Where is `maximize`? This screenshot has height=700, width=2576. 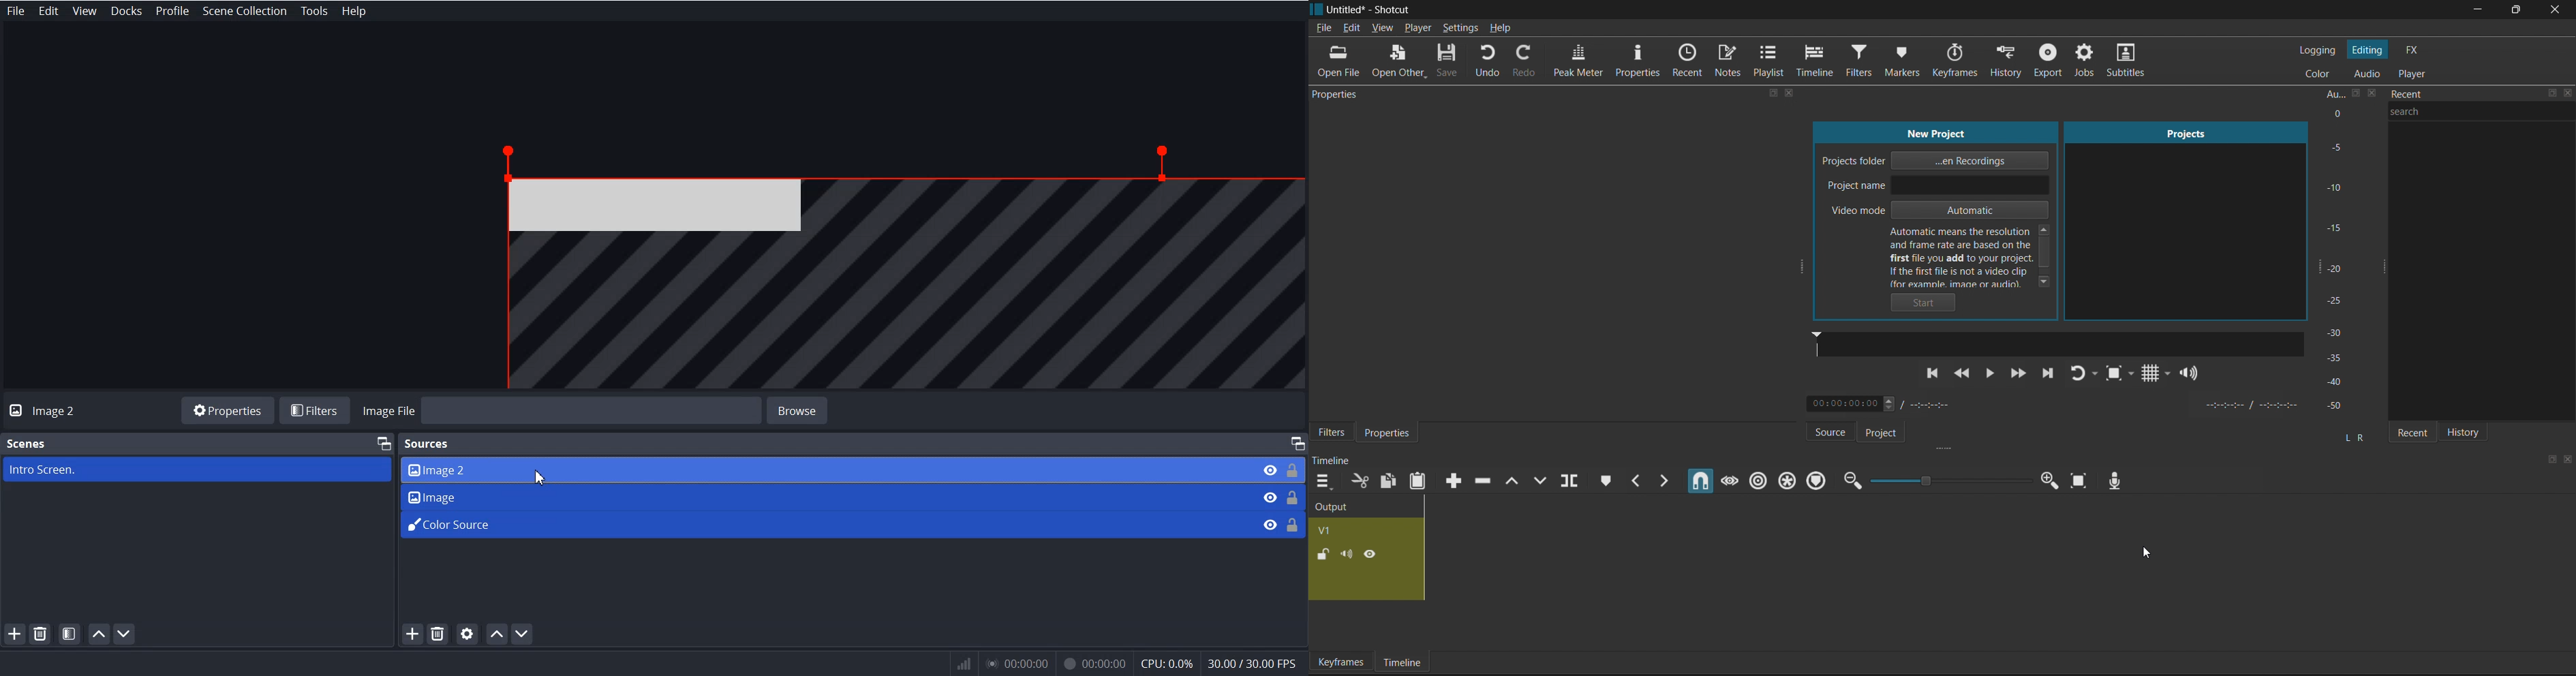
maximize is located at coordinates (1774, 94).